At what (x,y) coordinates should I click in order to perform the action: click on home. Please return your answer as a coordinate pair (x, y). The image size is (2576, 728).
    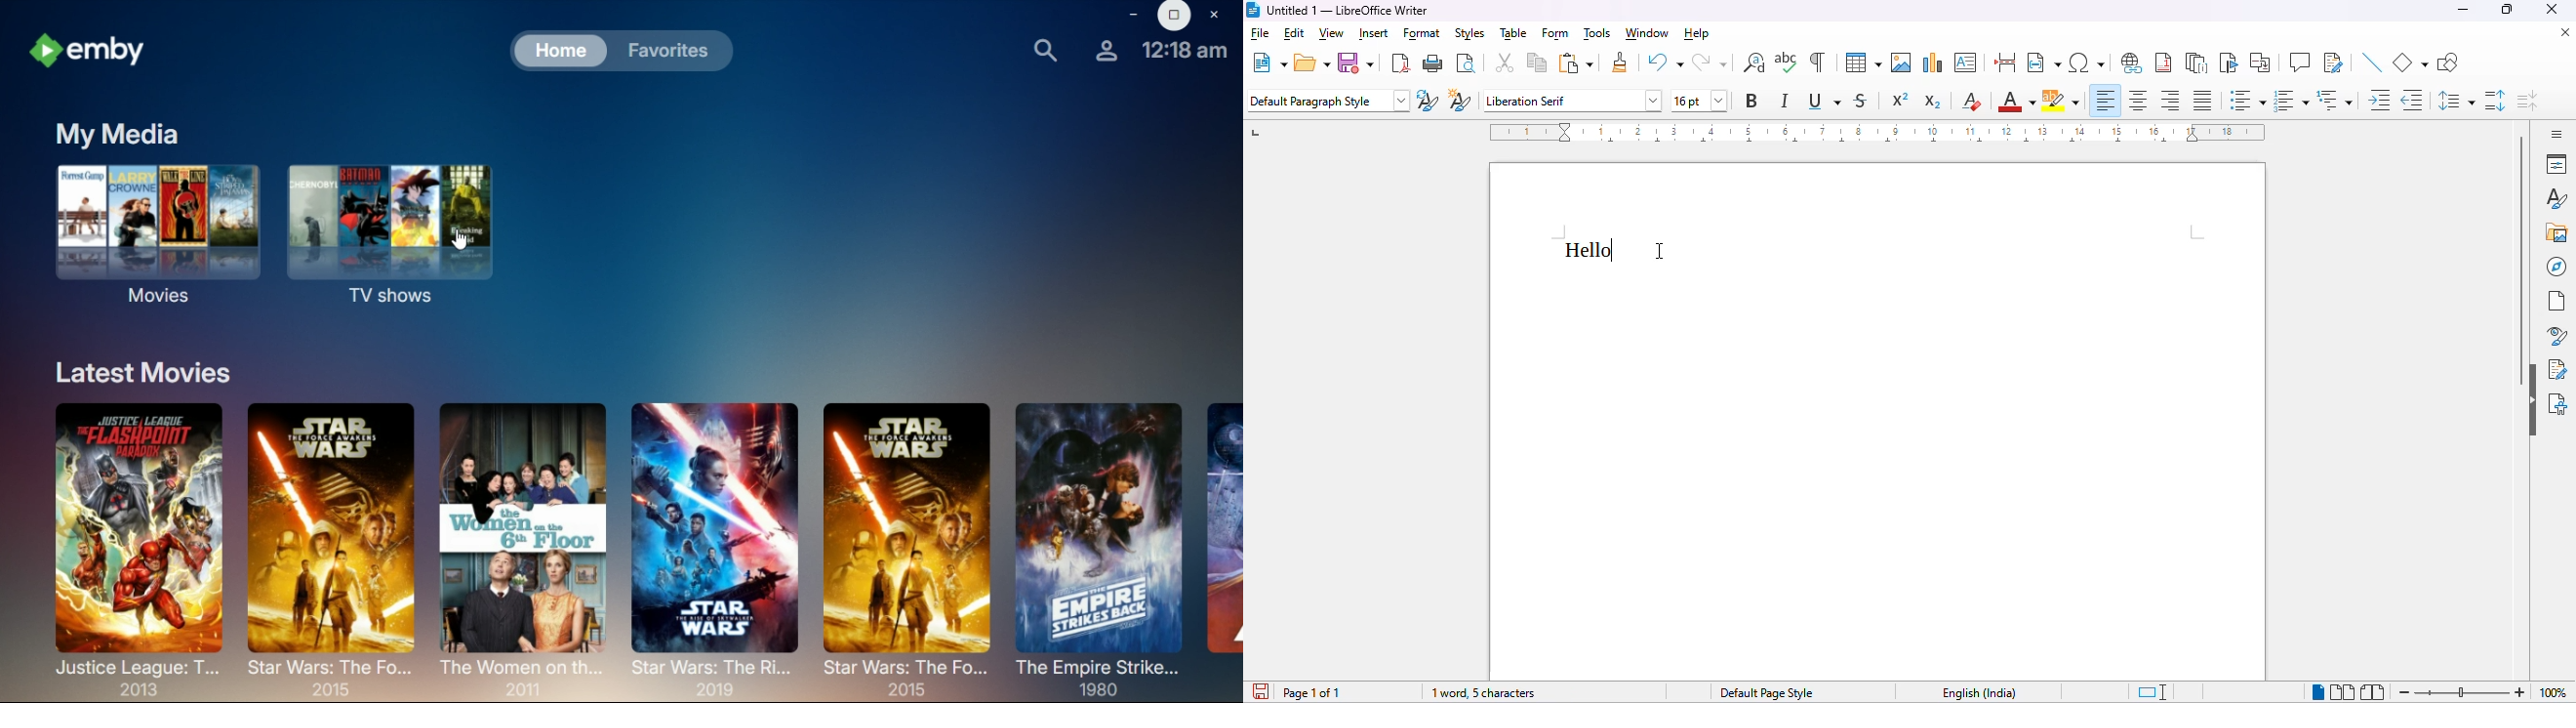
    Looking at the image, I should click on (562, 52).